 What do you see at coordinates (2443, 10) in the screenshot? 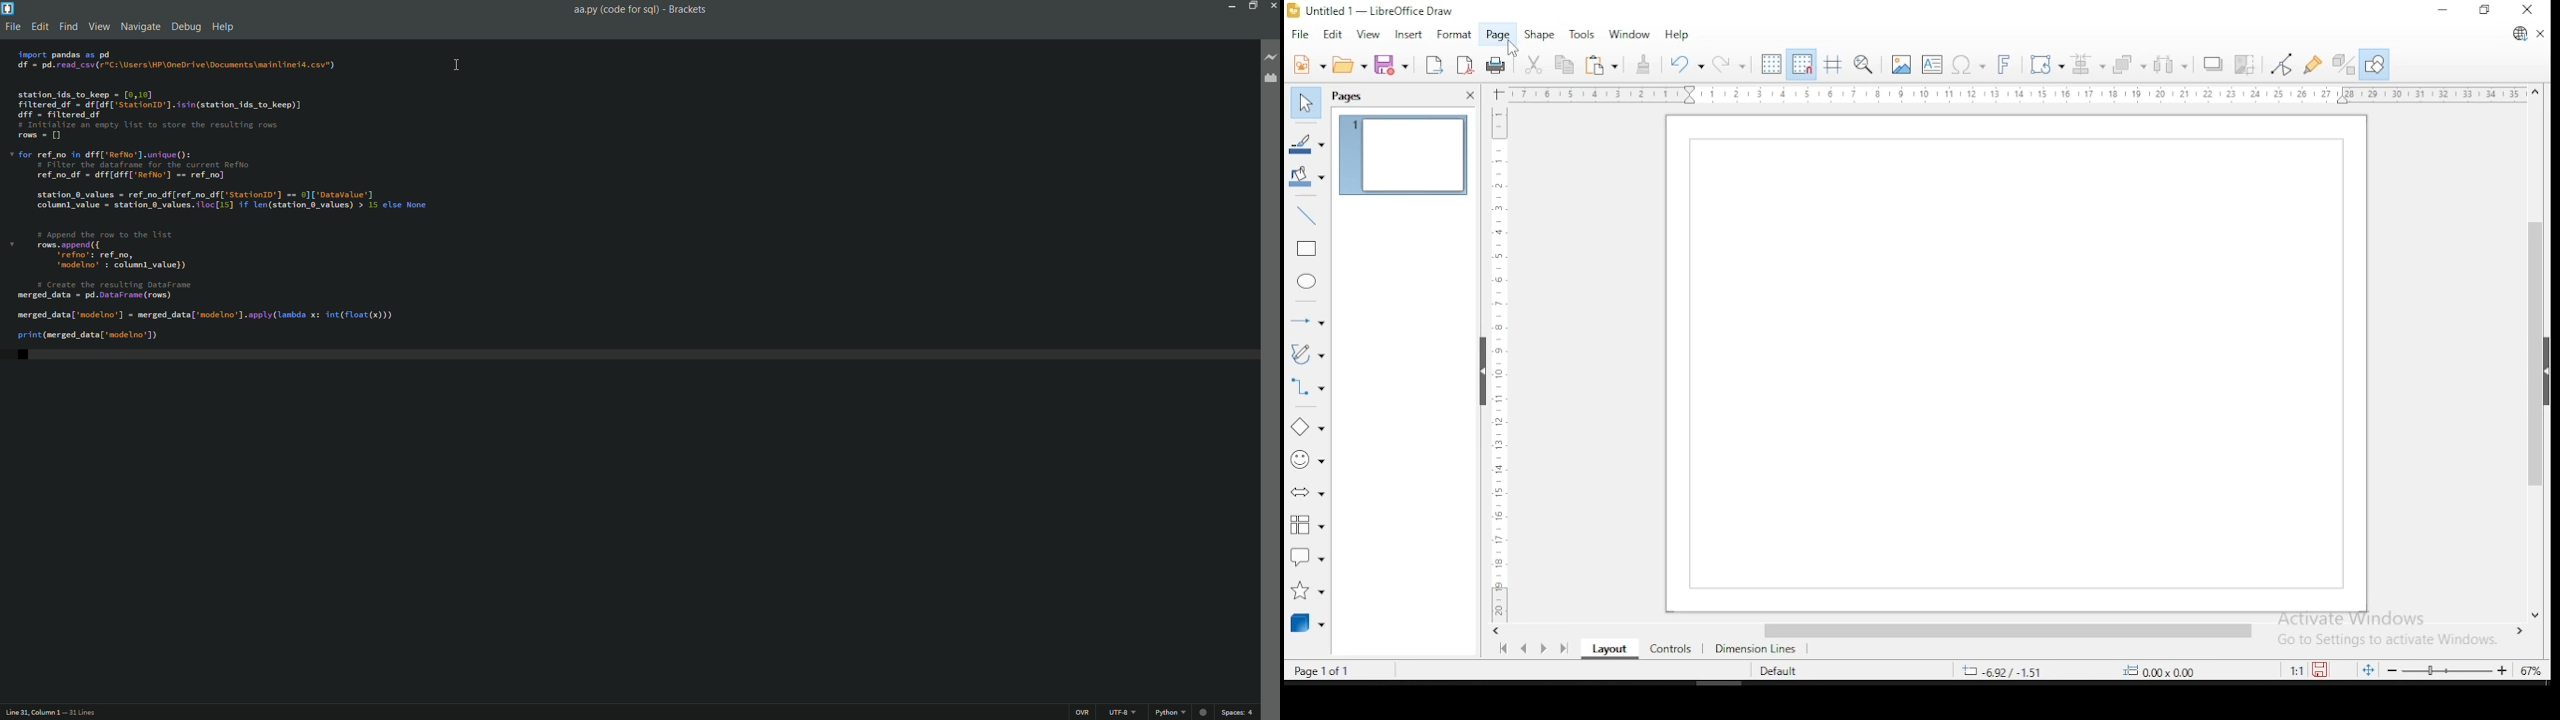
I see `minimize` at bounding box center [2443, 10].